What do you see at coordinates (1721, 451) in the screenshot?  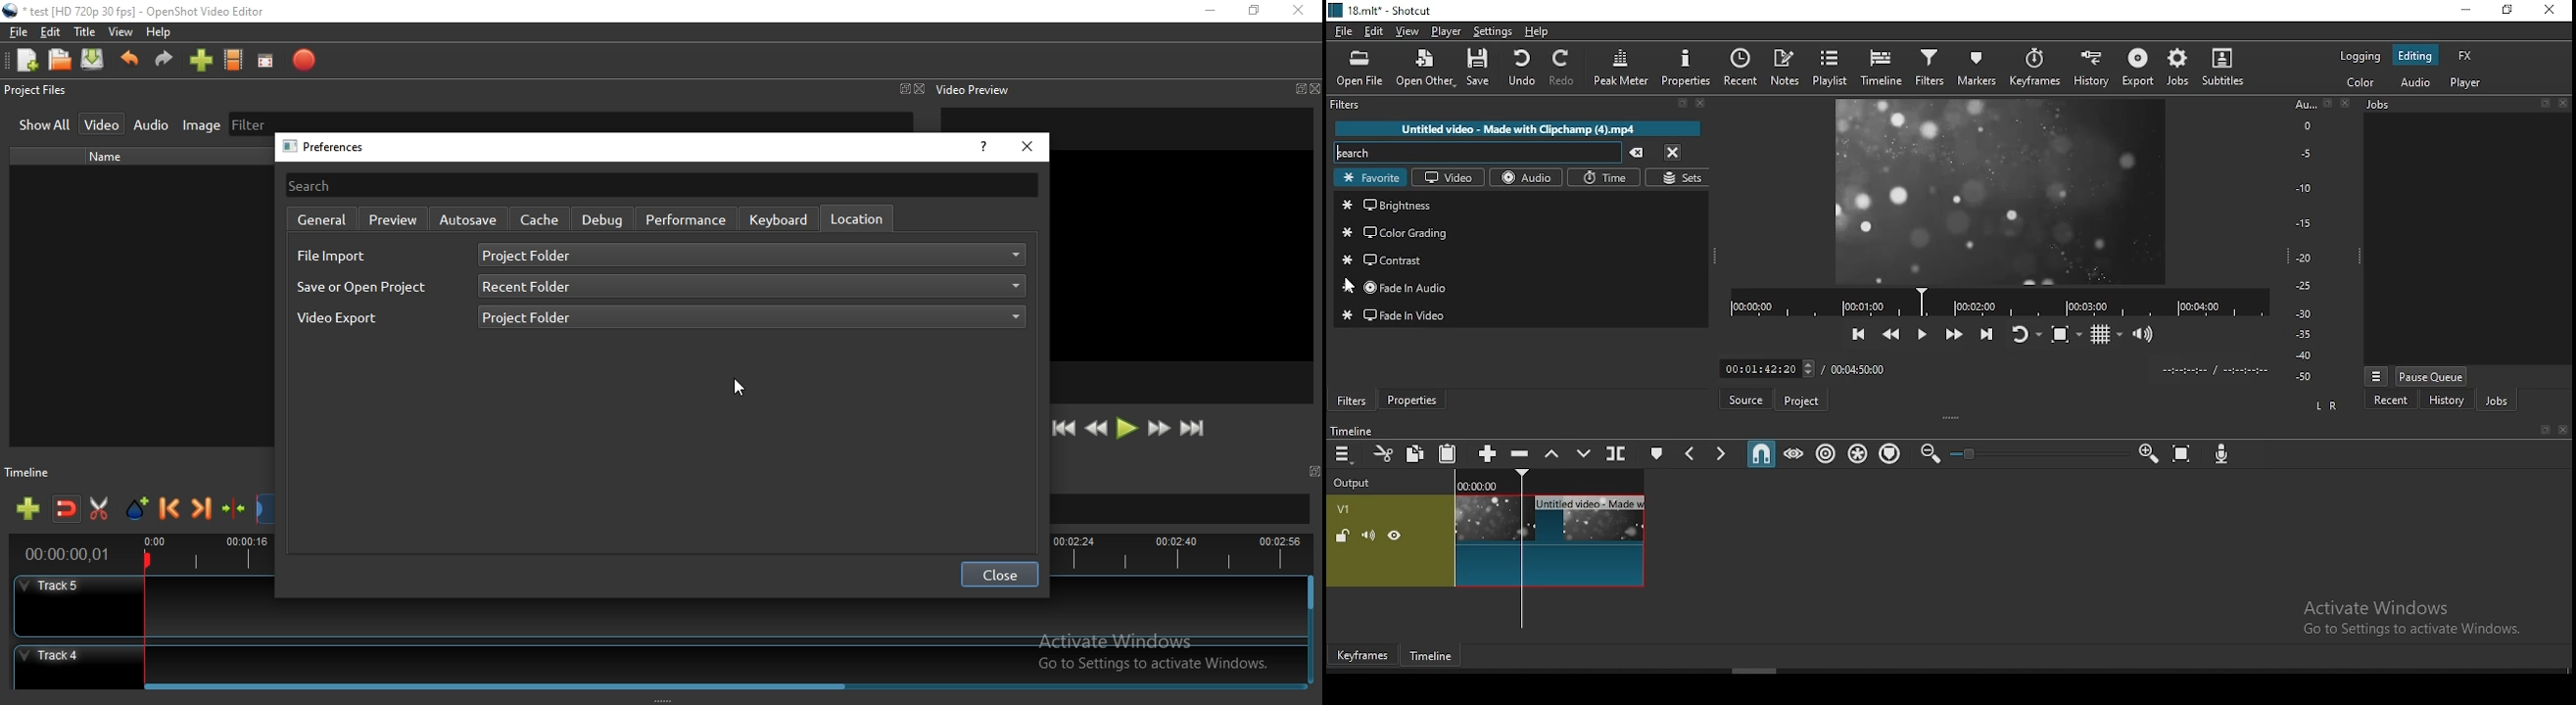 I see `next marker` at bounding box center [1721, 451].